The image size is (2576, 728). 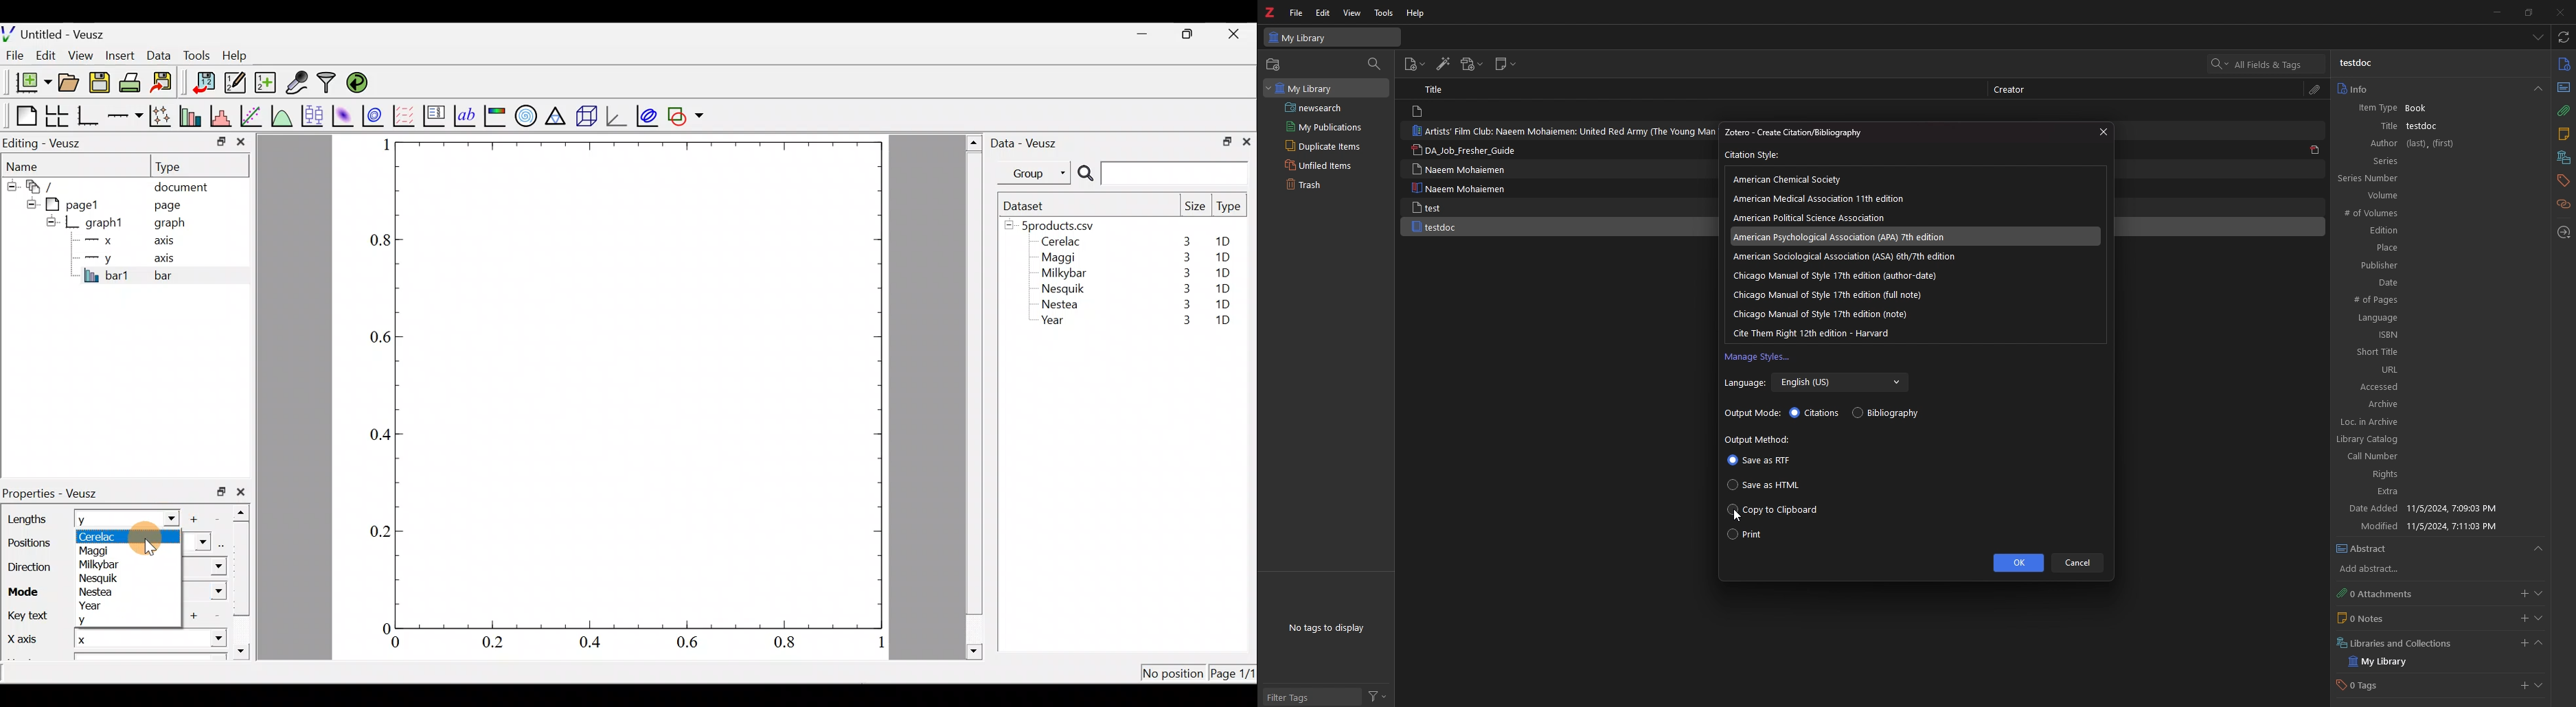 I want to click on 3, so click(x=1184, y=273).